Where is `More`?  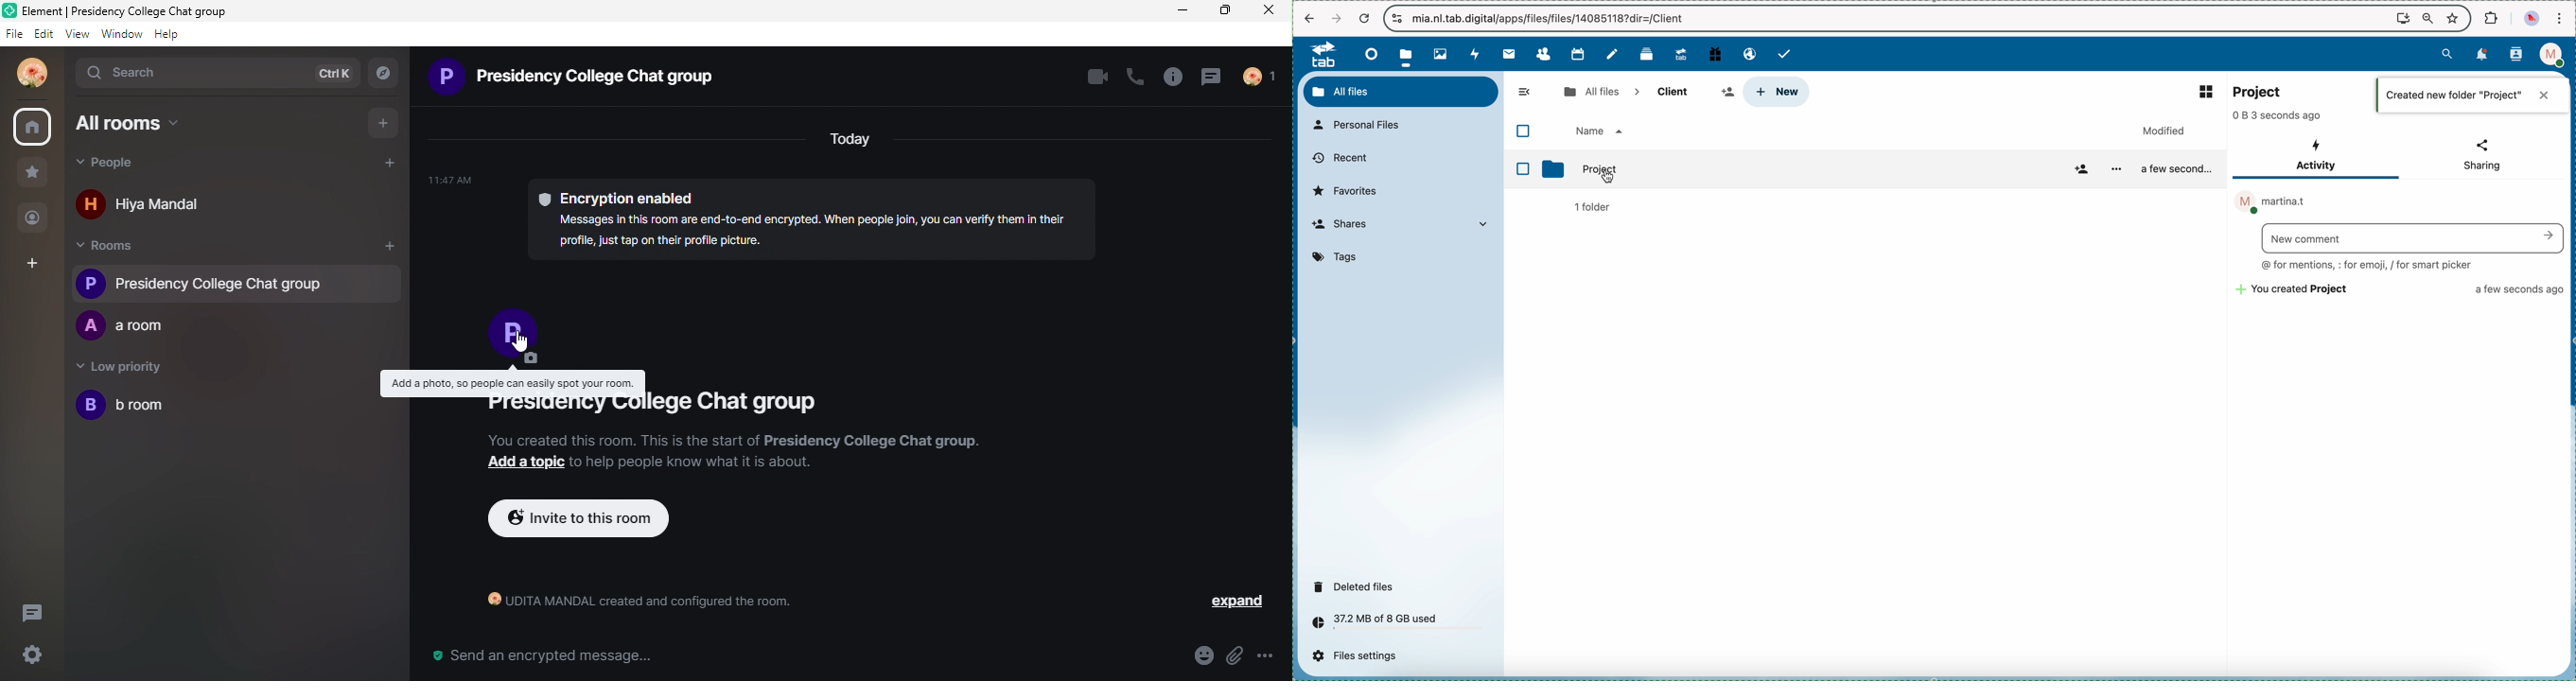 More is located at coordinates (2118, 168).